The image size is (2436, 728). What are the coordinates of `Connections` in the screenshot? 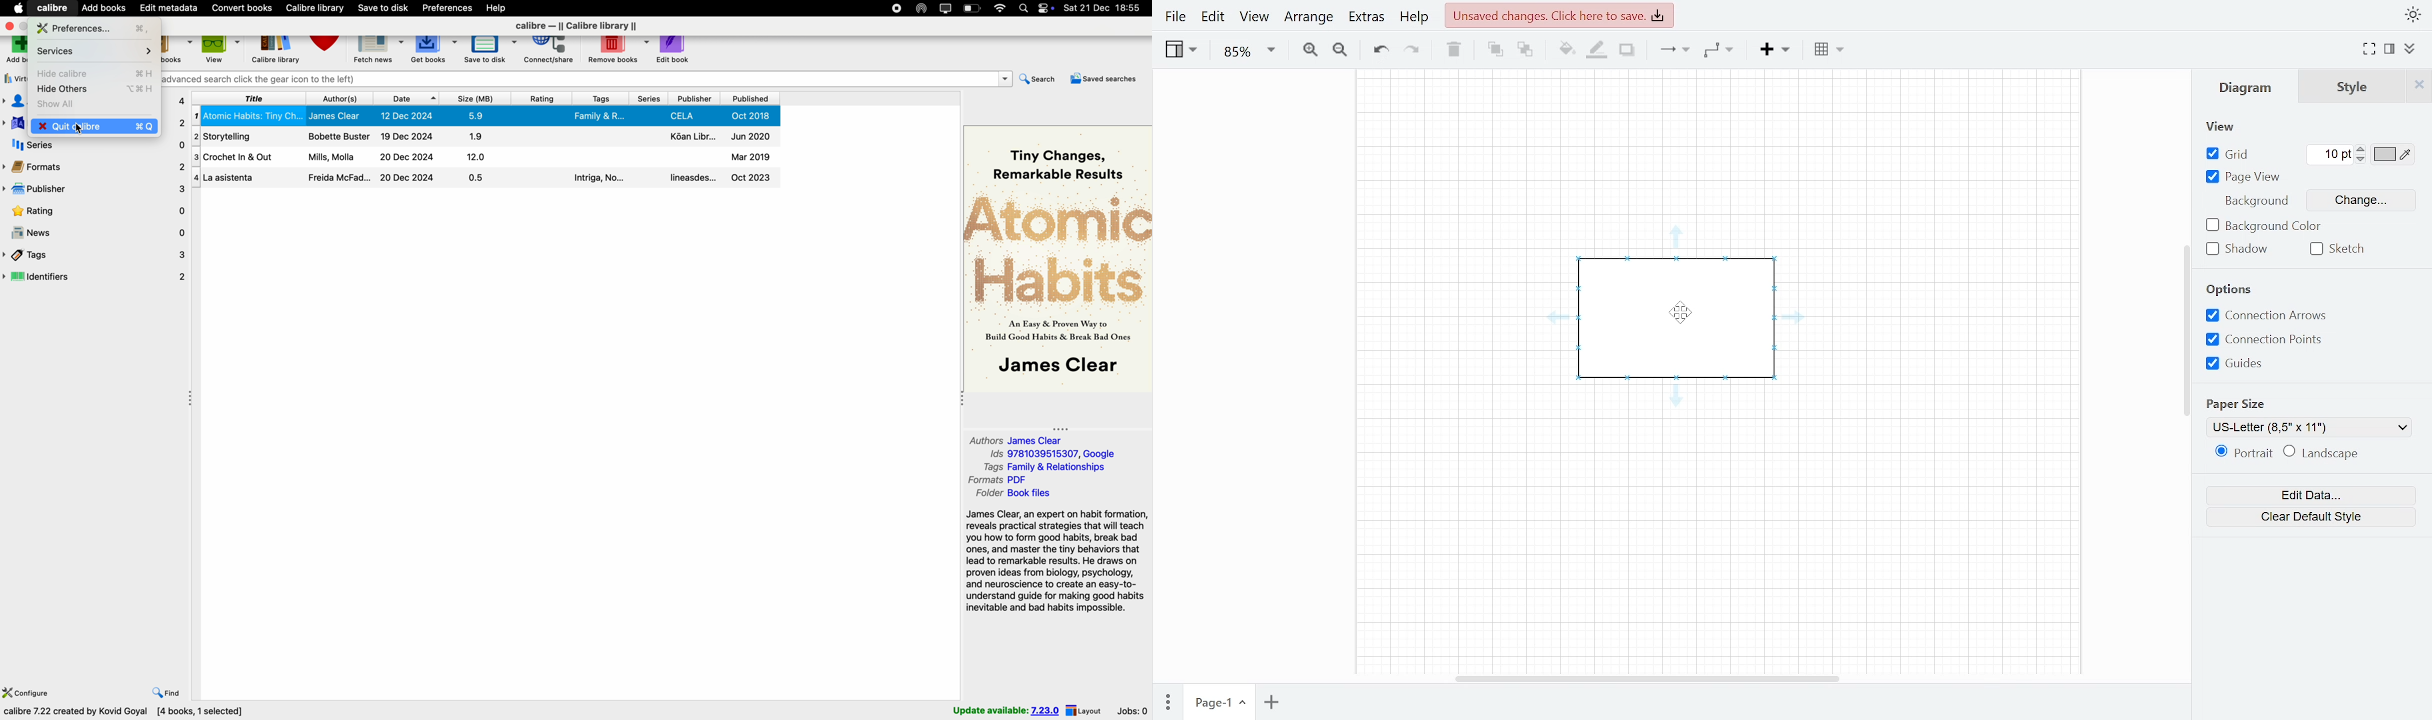 It's located at (1675, 51).